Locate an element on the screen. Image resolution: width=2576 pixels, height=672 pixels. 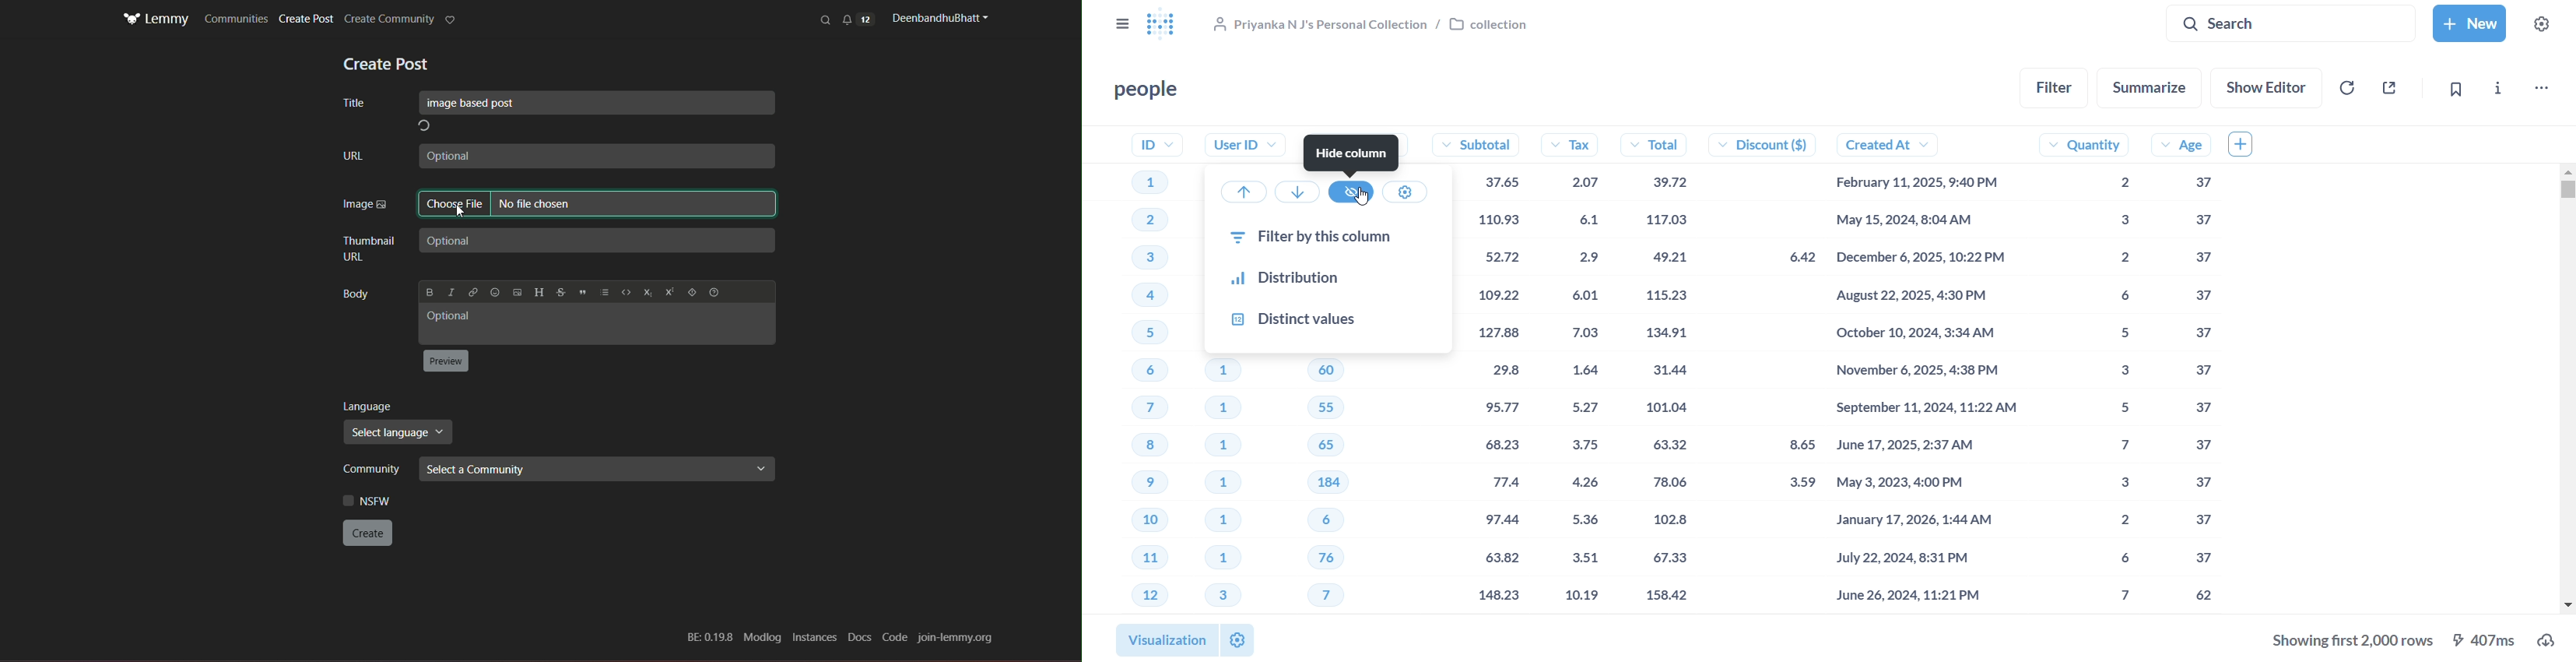
highlight is located at coordinates (597, 205).